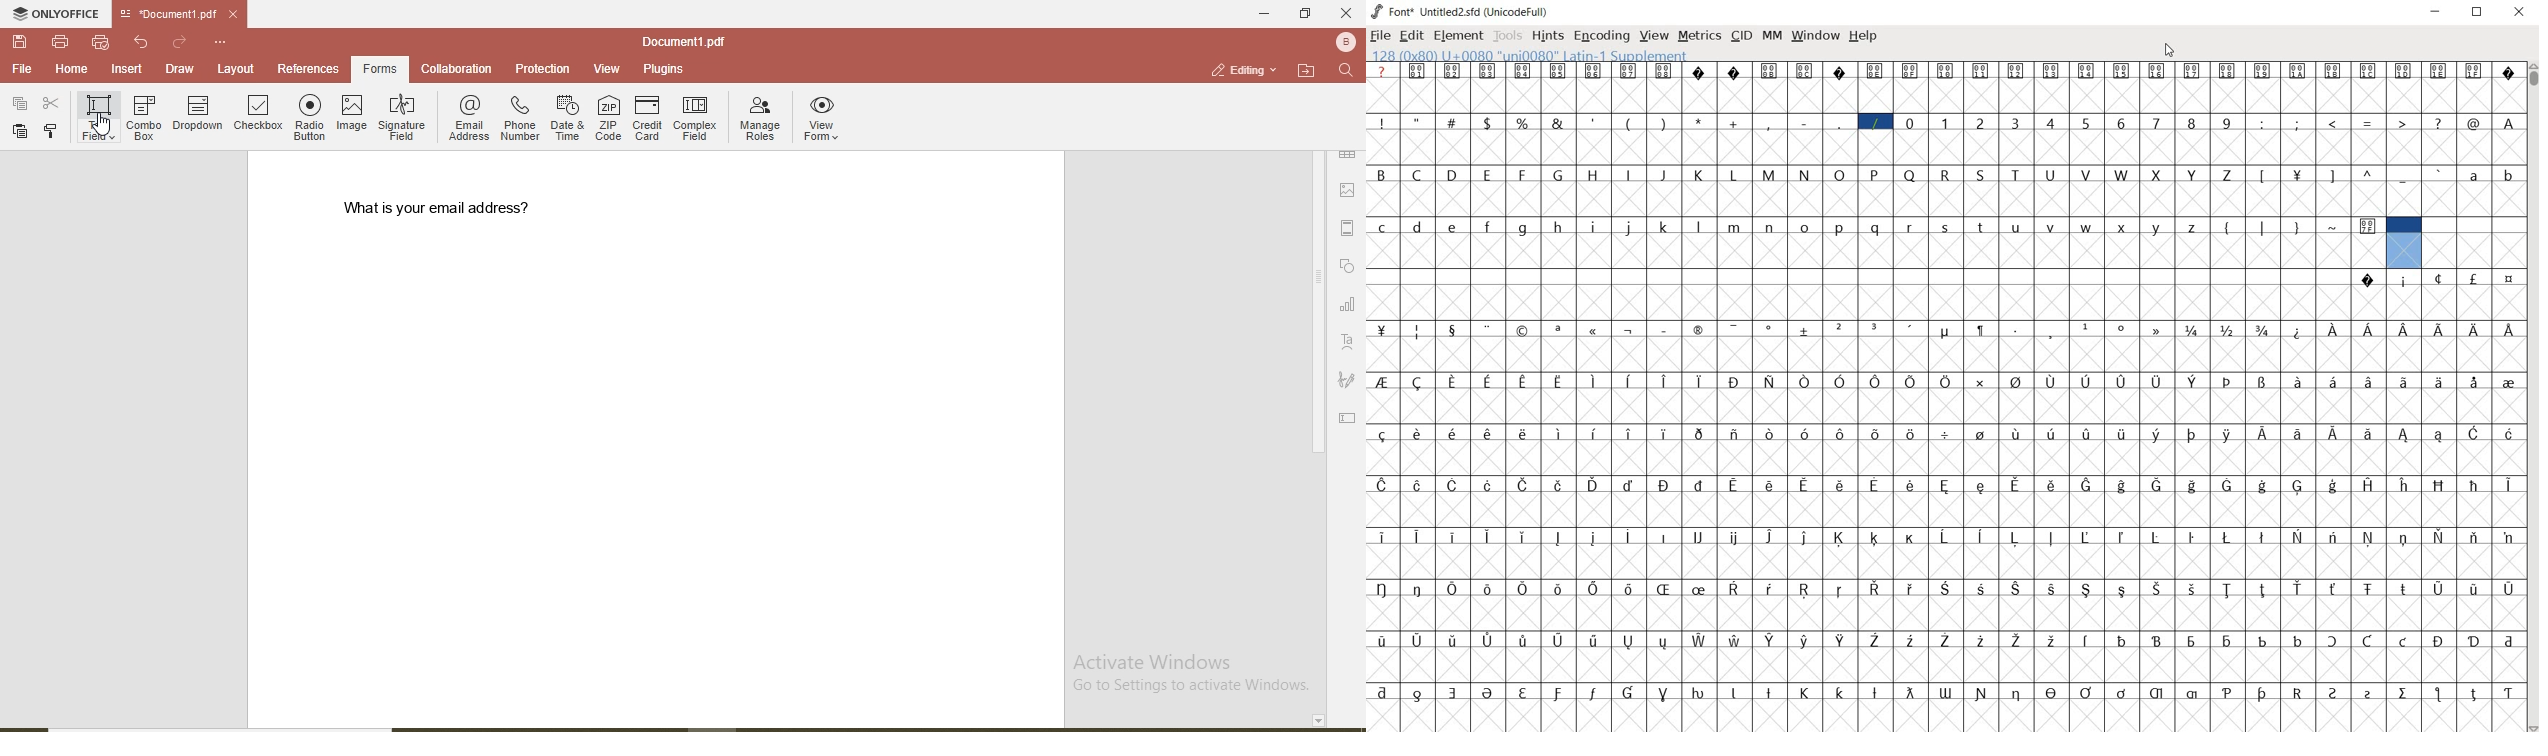 The height and width of the screenshot is (756, 2548). What do you see at coordinates (1770, 538) in the screenshot?
I see `Symbol` at bounding box center [1770, 538].